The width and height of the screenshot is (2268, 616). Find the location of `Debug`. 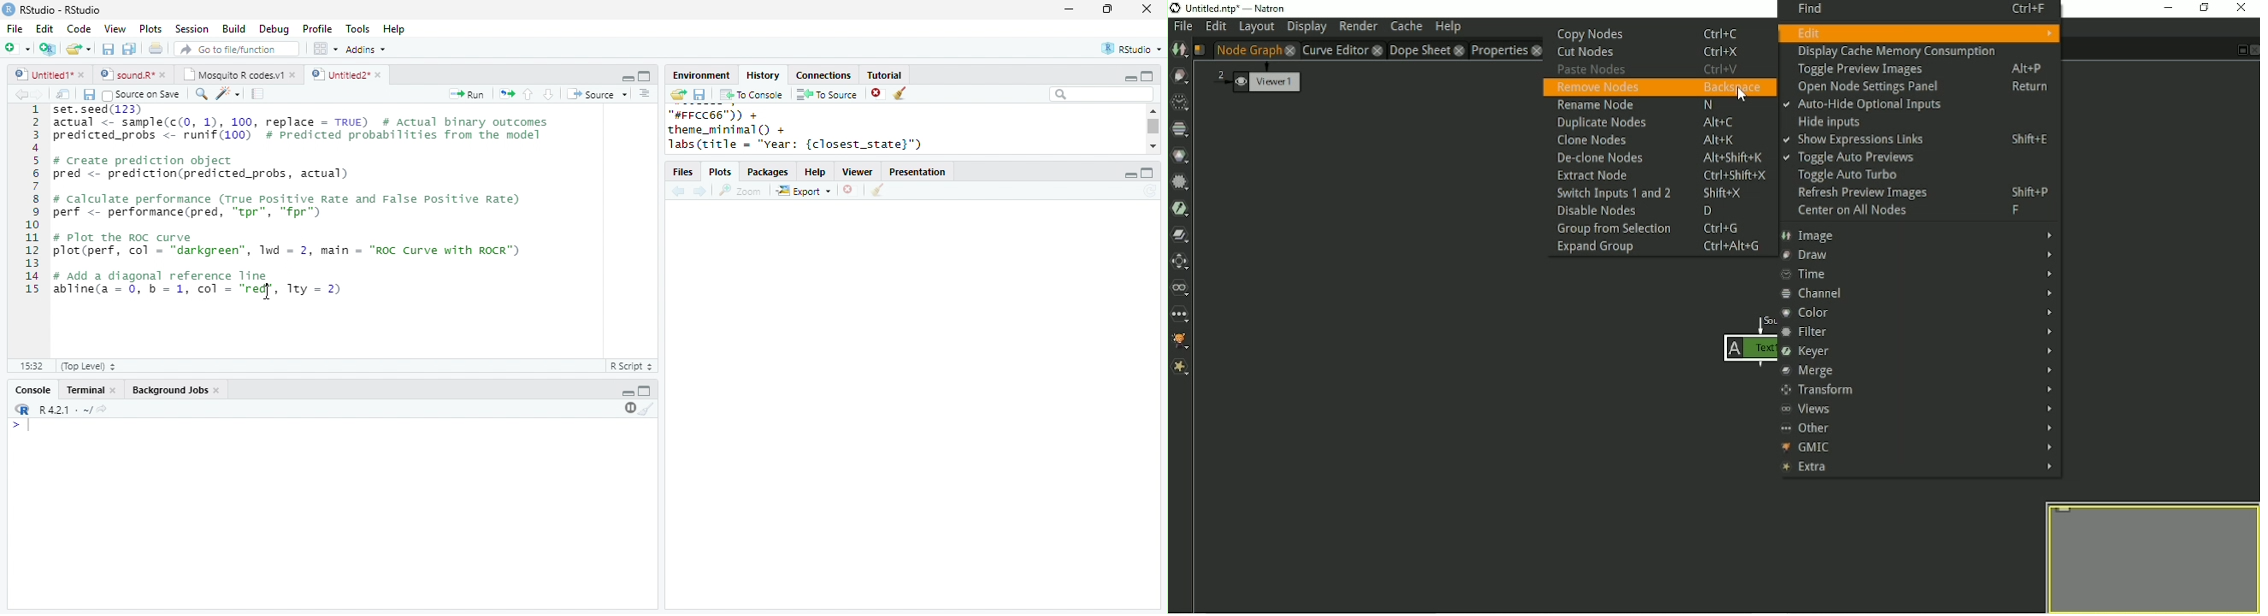

Debug is located at coordinates (276, 30).